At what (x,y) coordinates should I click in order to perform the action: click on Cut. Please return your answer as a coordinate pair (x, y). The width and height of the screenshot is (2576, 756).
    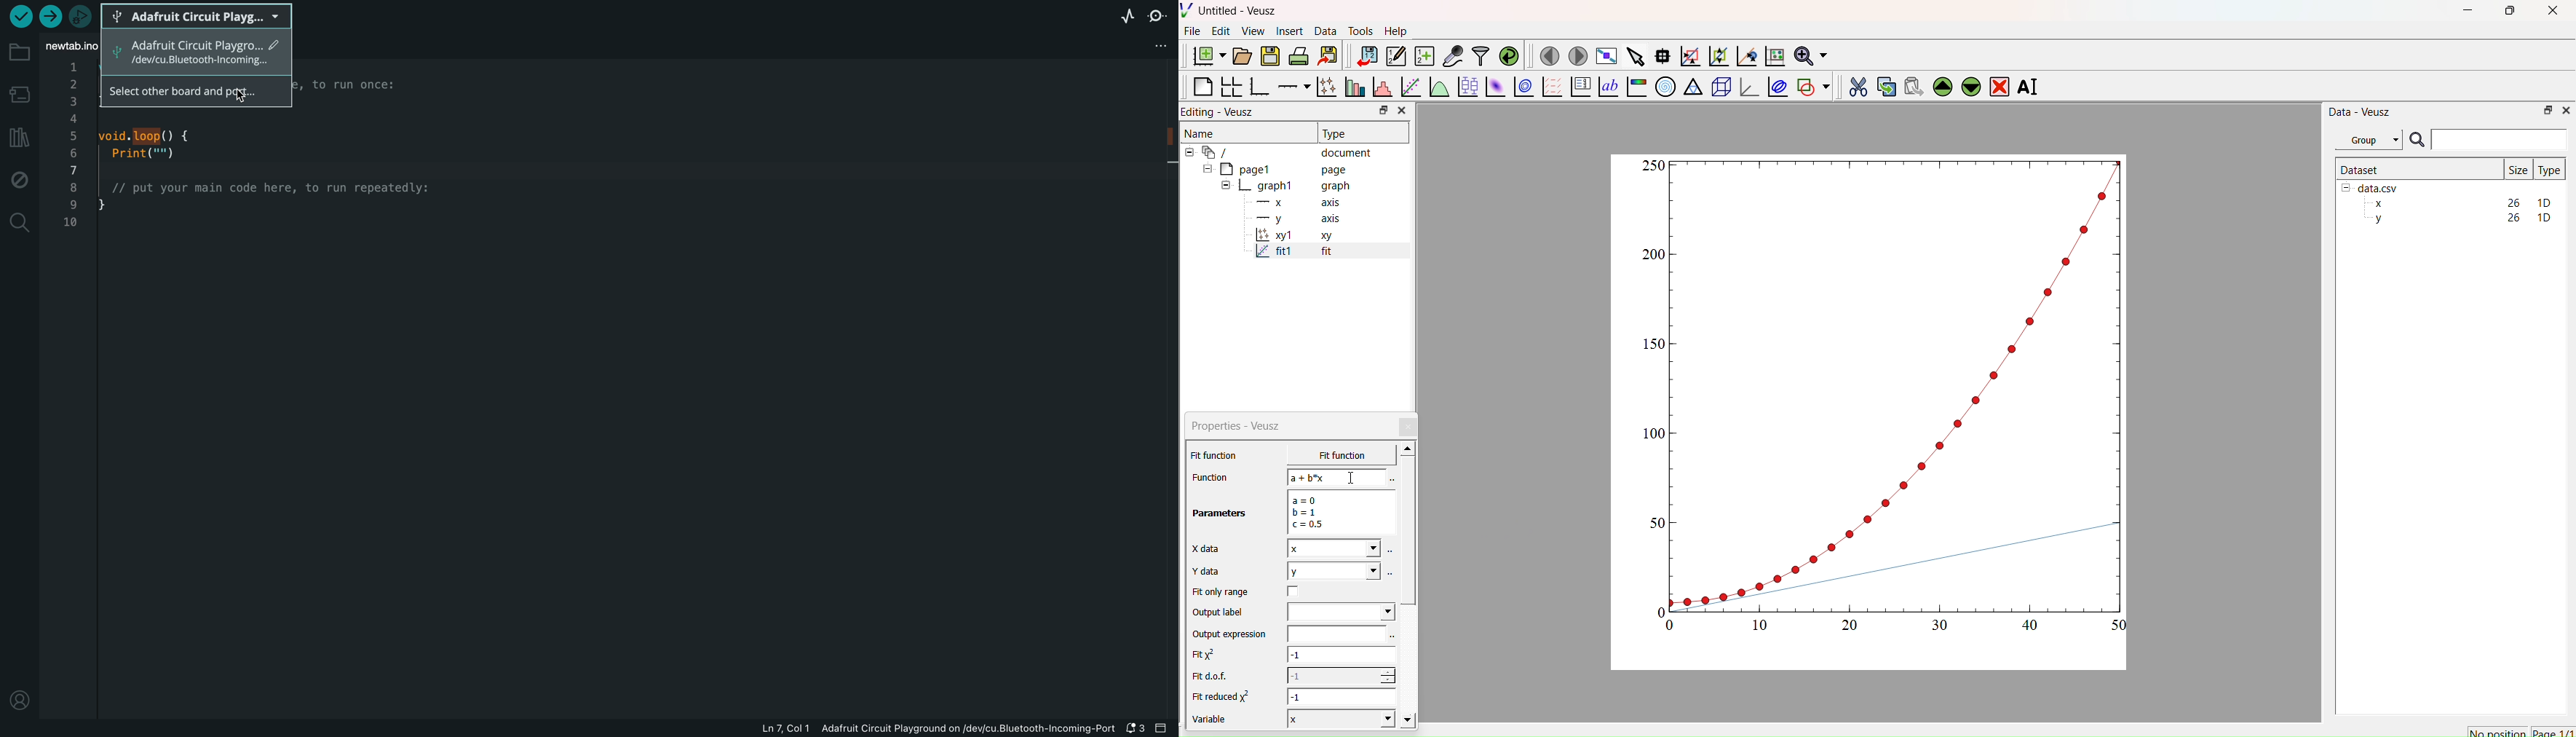
    Looking at the image, I should click on (1853, 84).